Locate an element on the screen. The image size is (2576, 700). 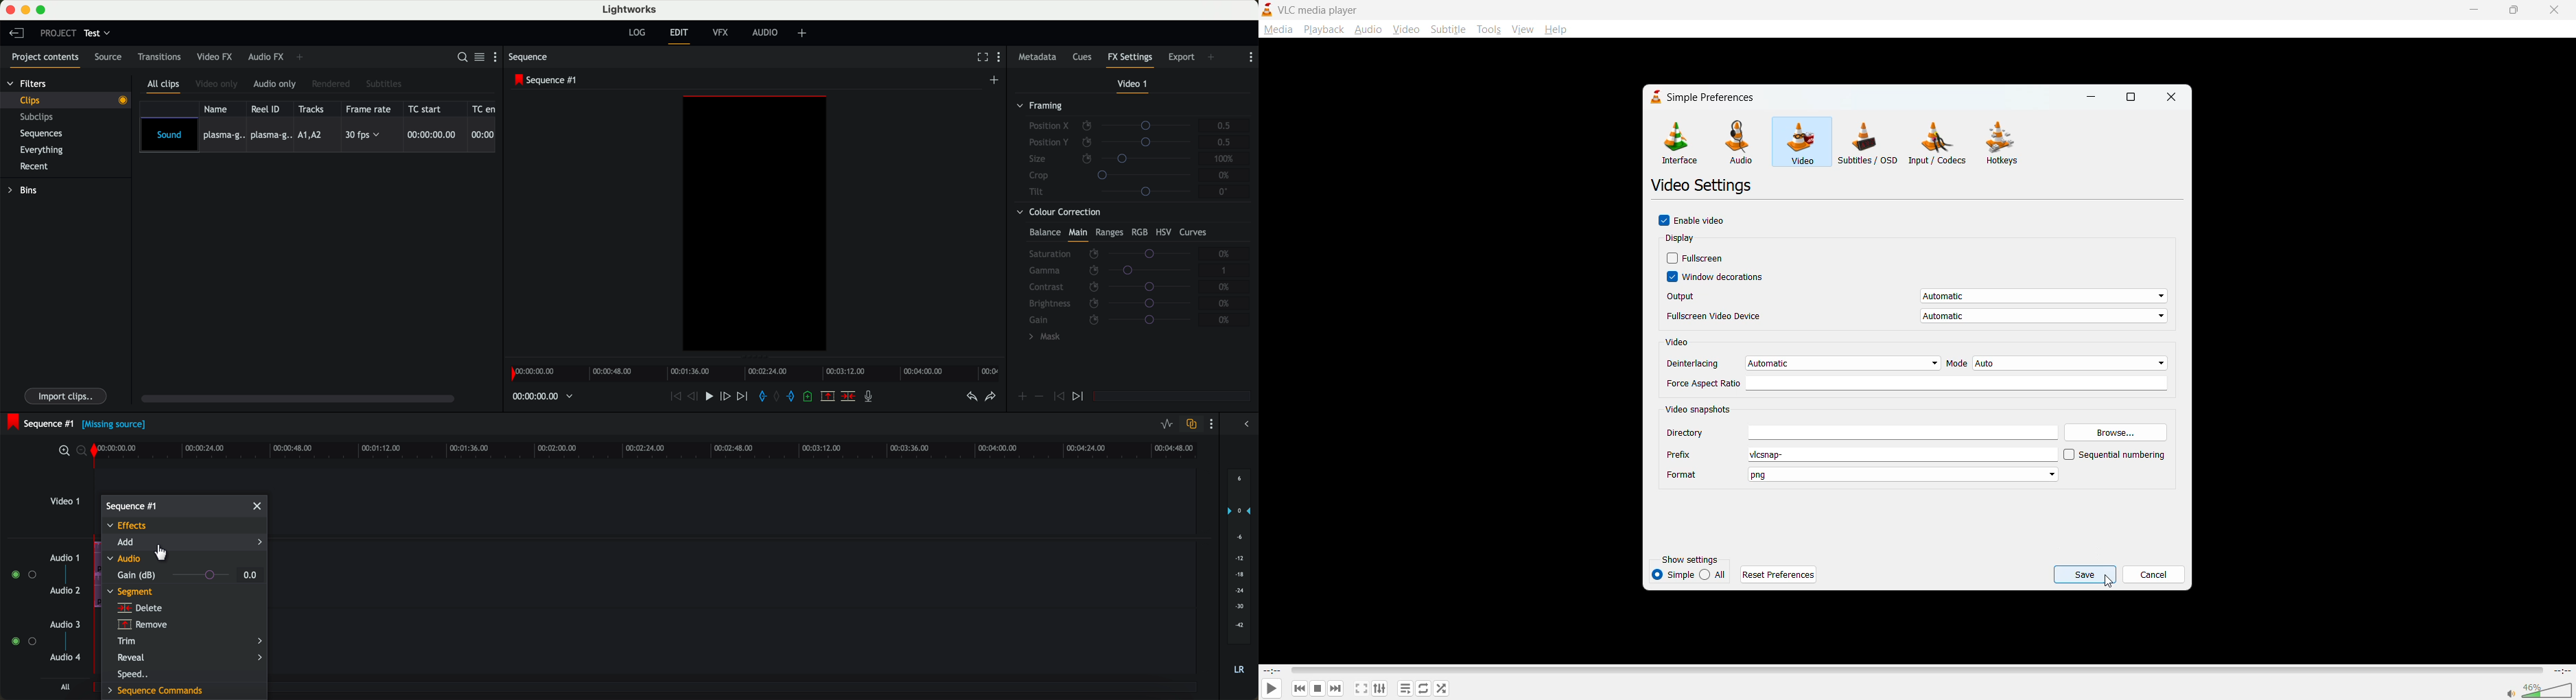
create a new sequence is located at coordinates (996, 80).